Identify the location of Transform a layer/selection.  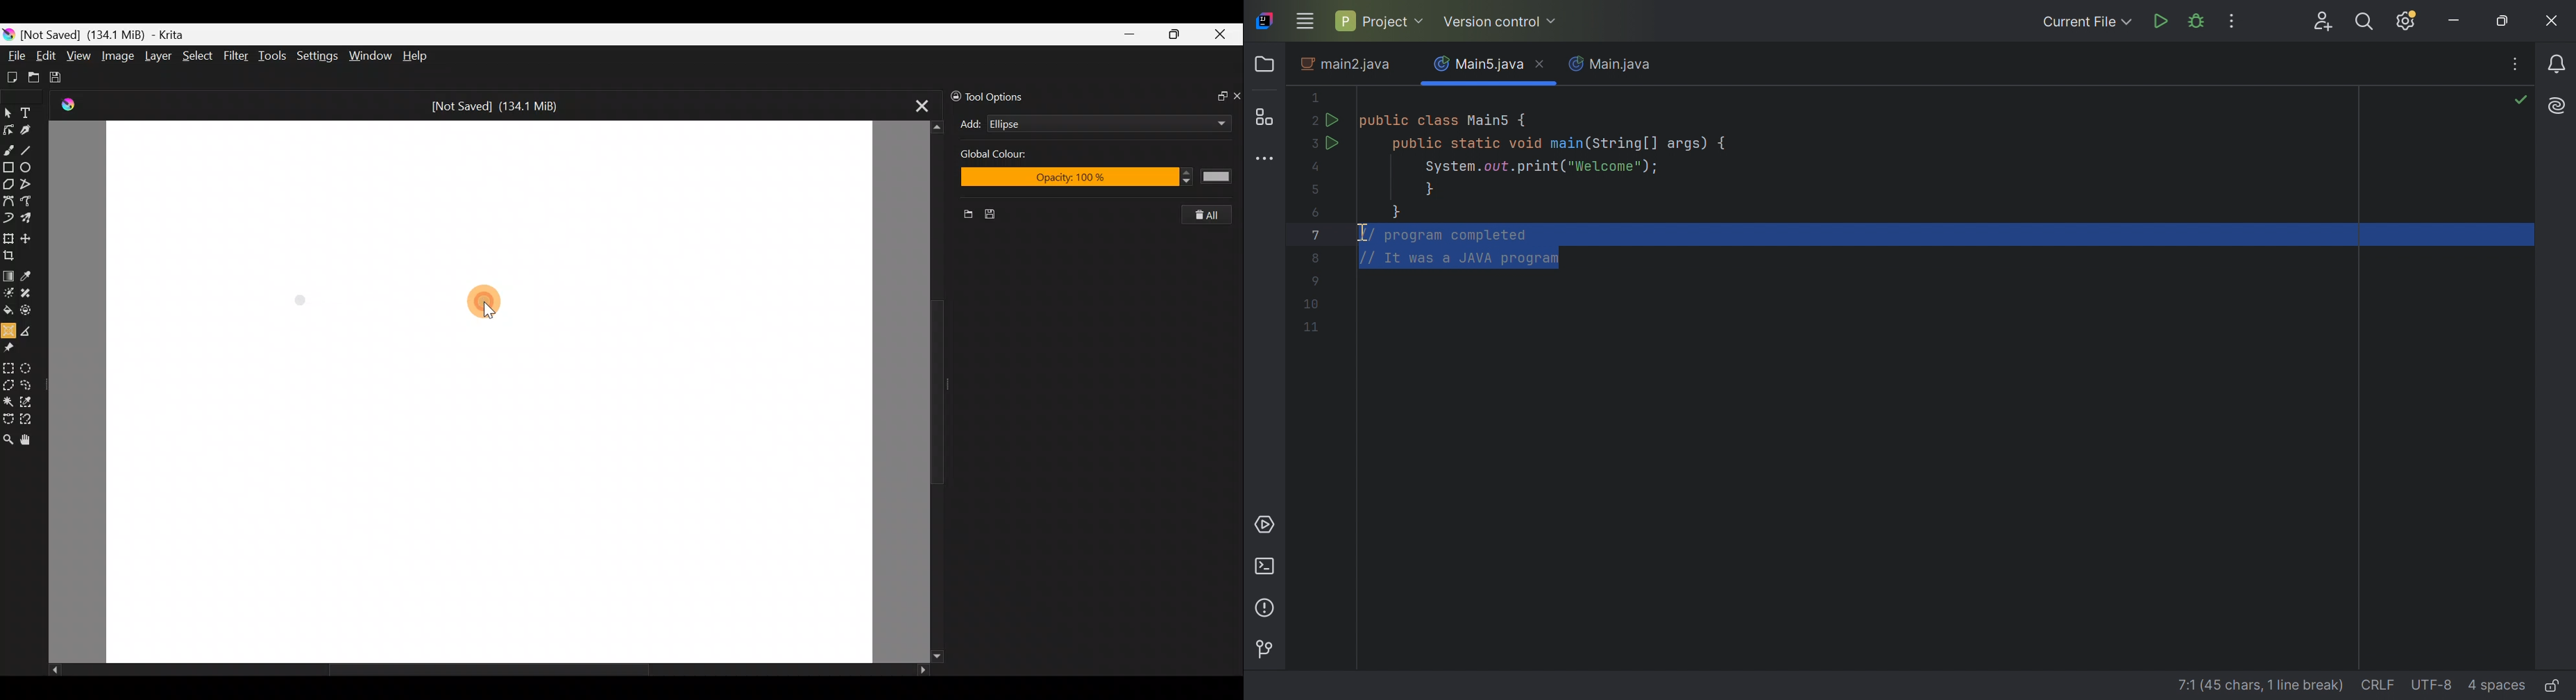
(9, 237).